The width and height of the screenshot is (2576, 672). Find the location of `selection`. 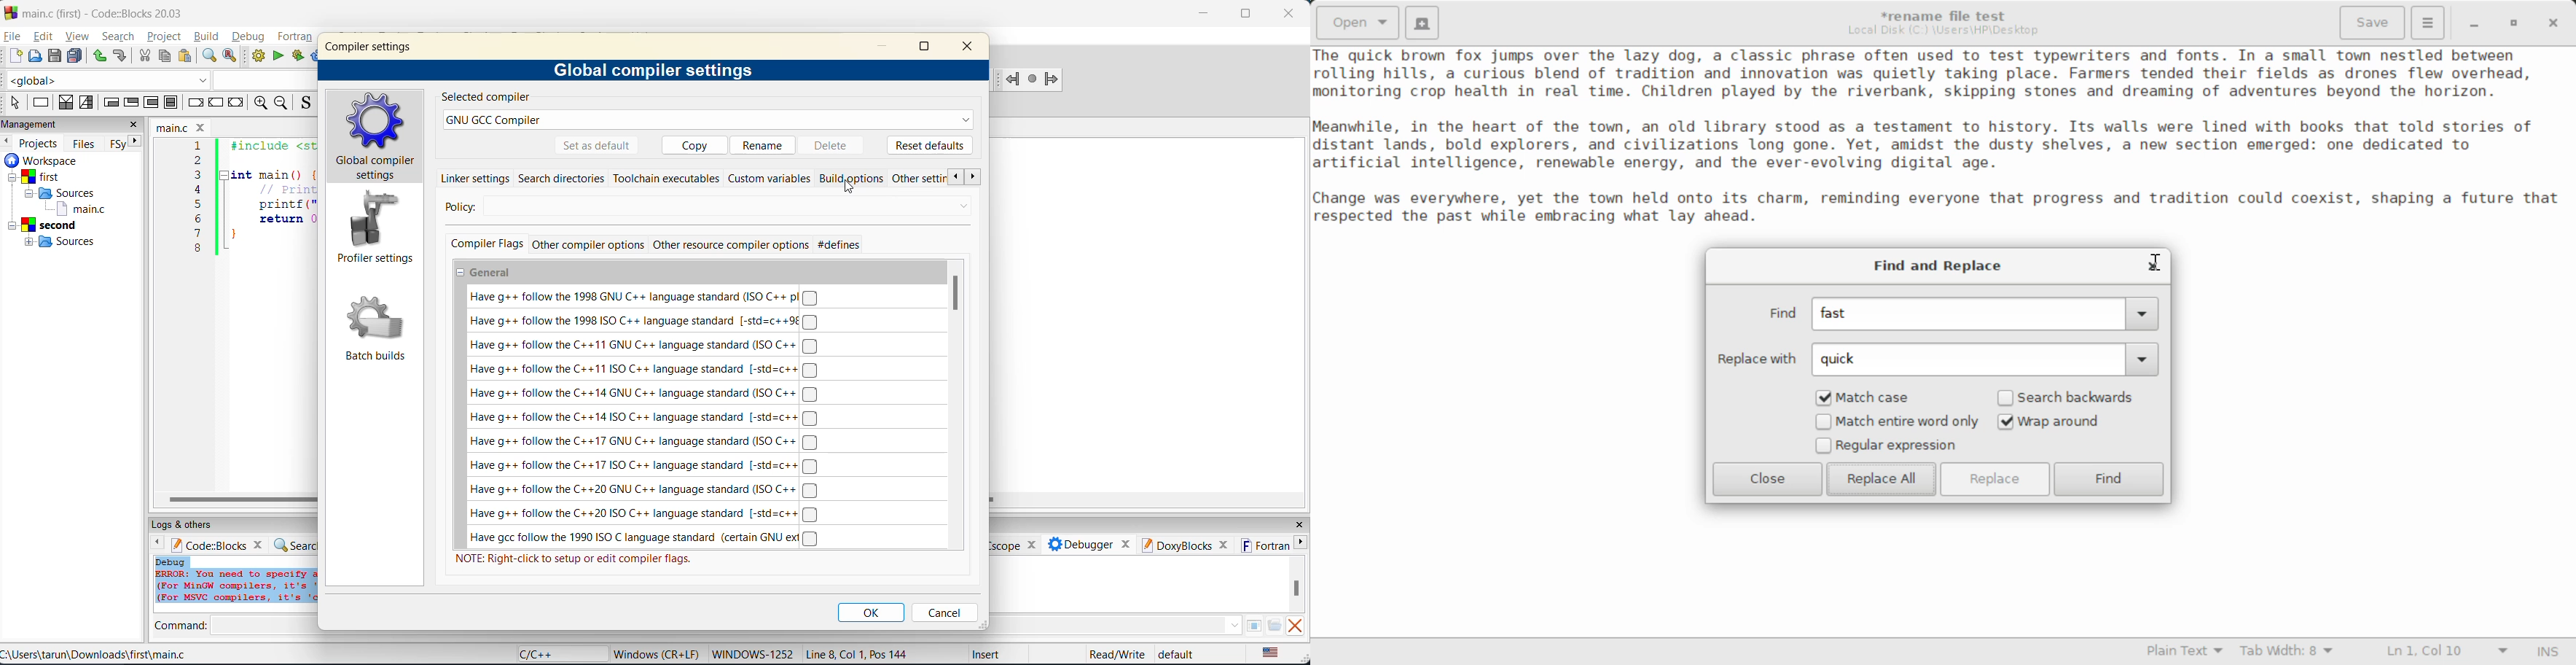

selection is located at coordinates (90, 104).